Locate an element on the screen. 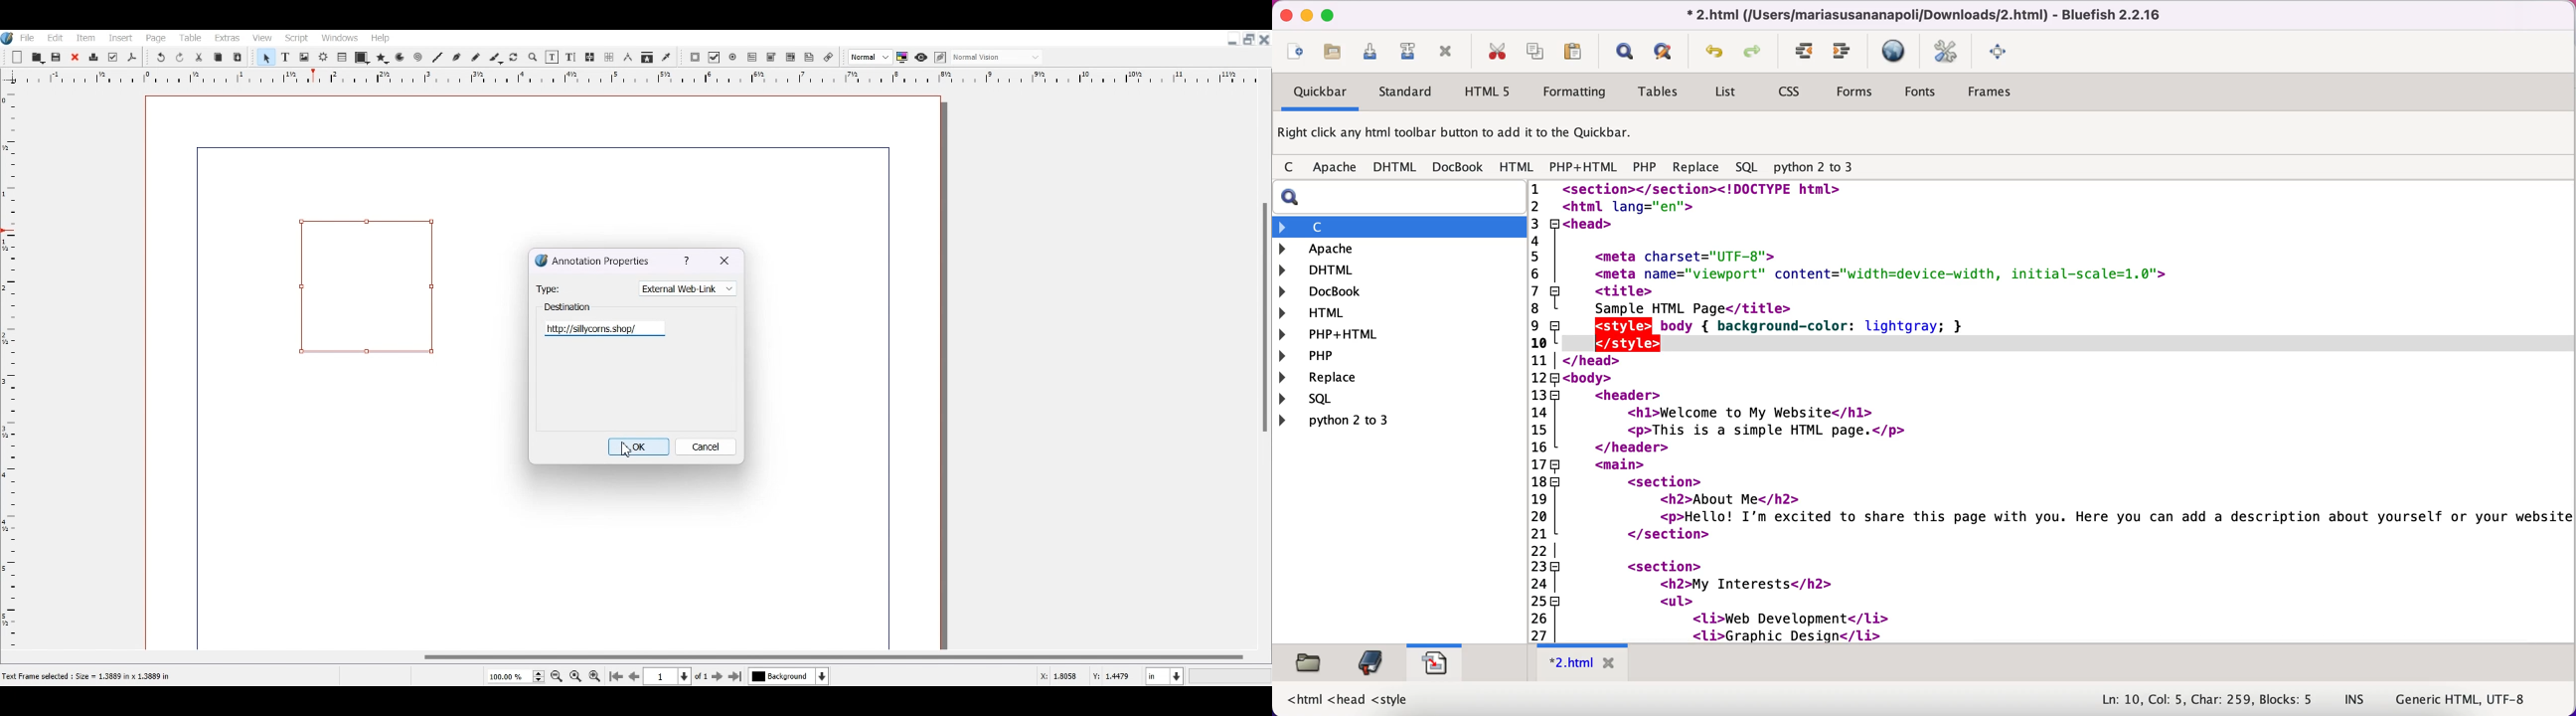  ins is located at coordinates (2356, 700).